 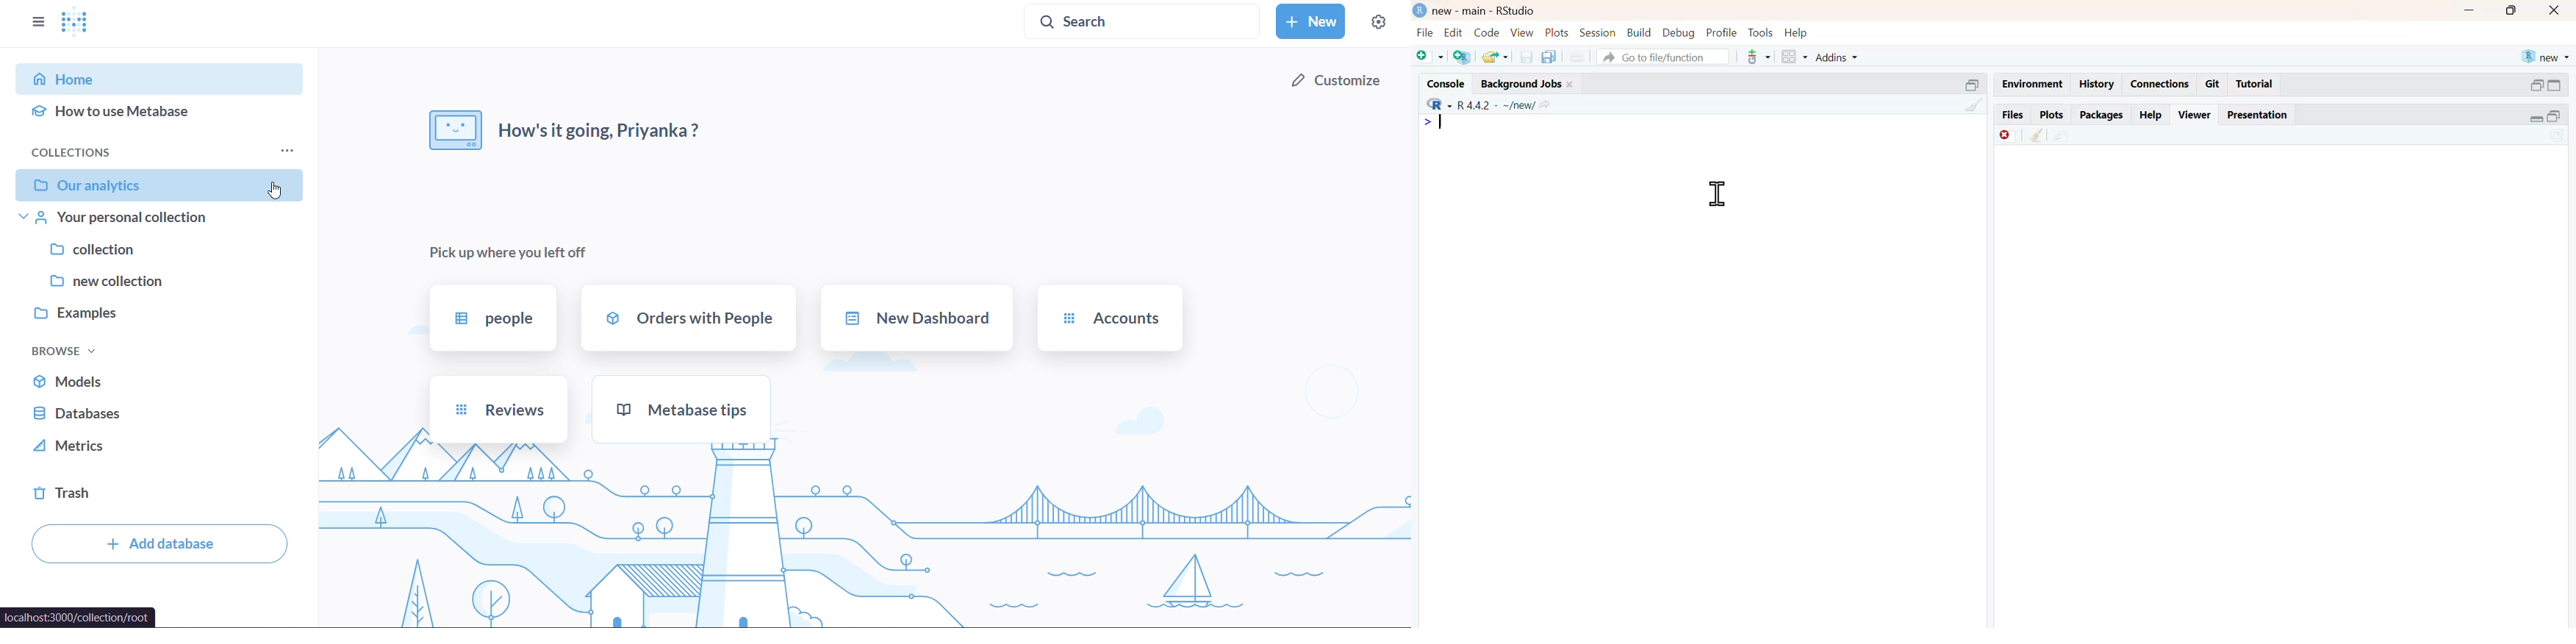 I want to click on Sync, so click(x=2558, y=137).